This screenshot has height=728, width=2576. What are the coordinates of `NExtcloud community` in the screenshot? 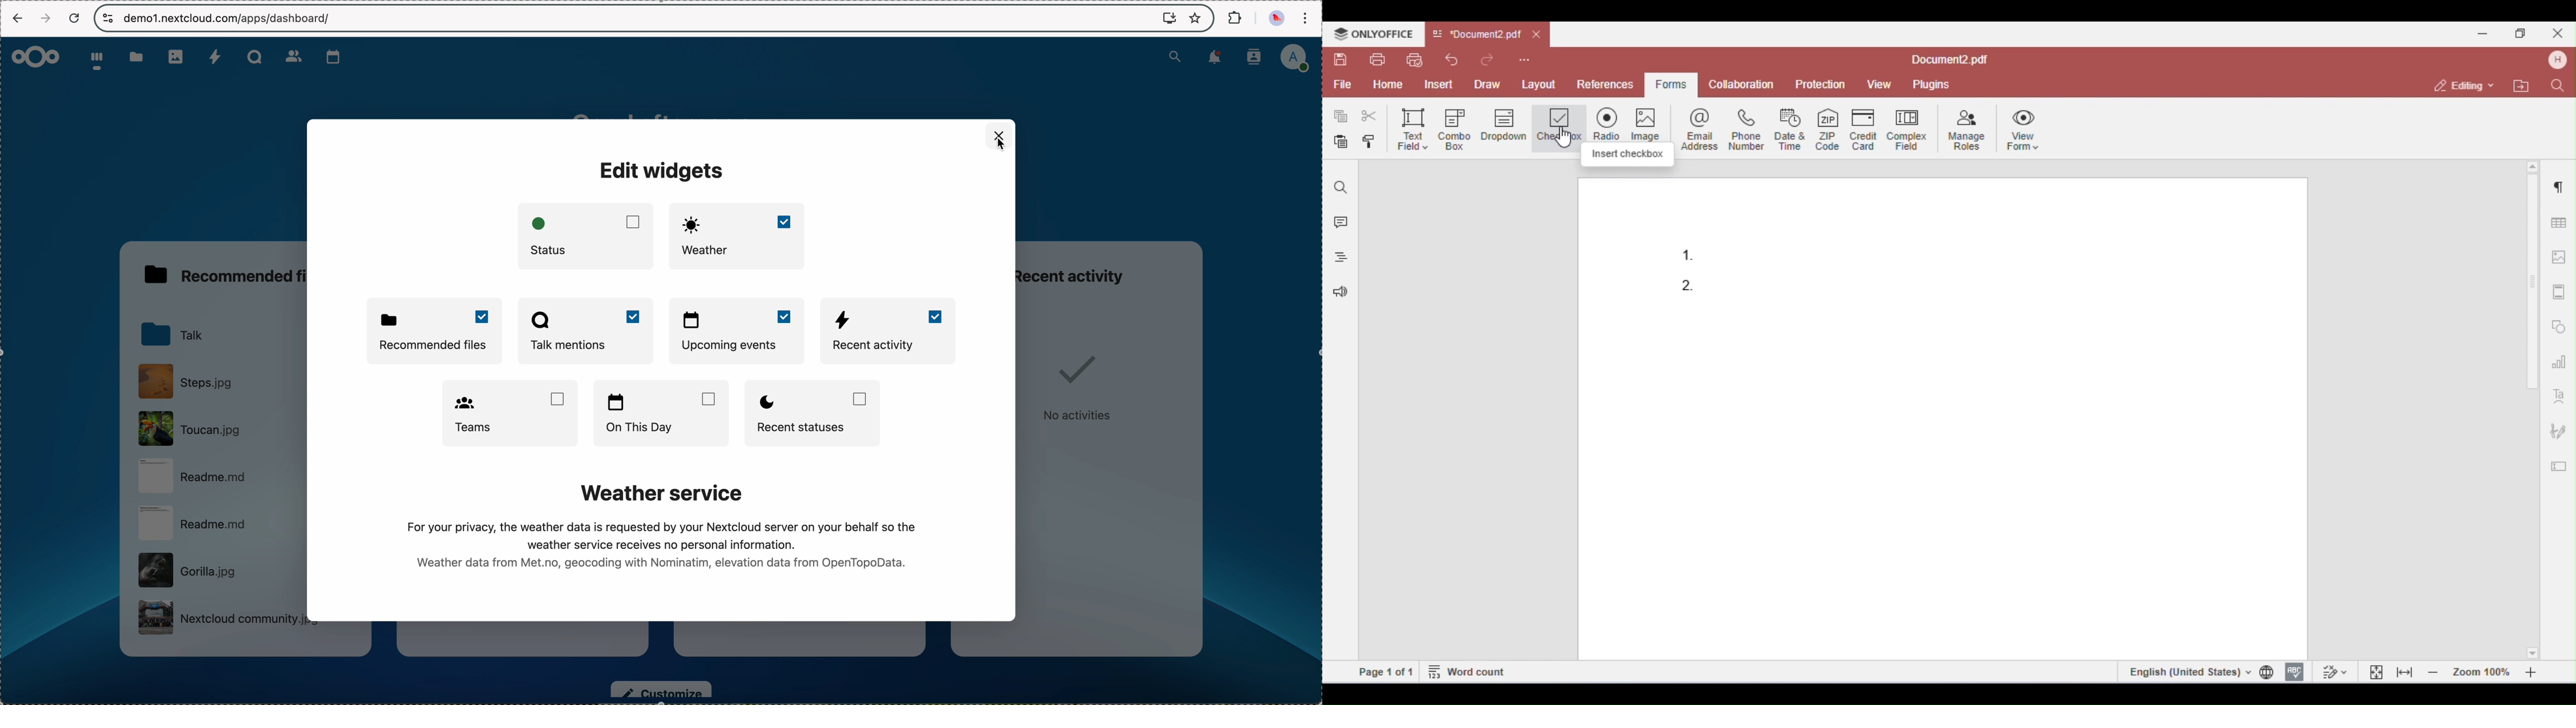 It's located at (220, 621).